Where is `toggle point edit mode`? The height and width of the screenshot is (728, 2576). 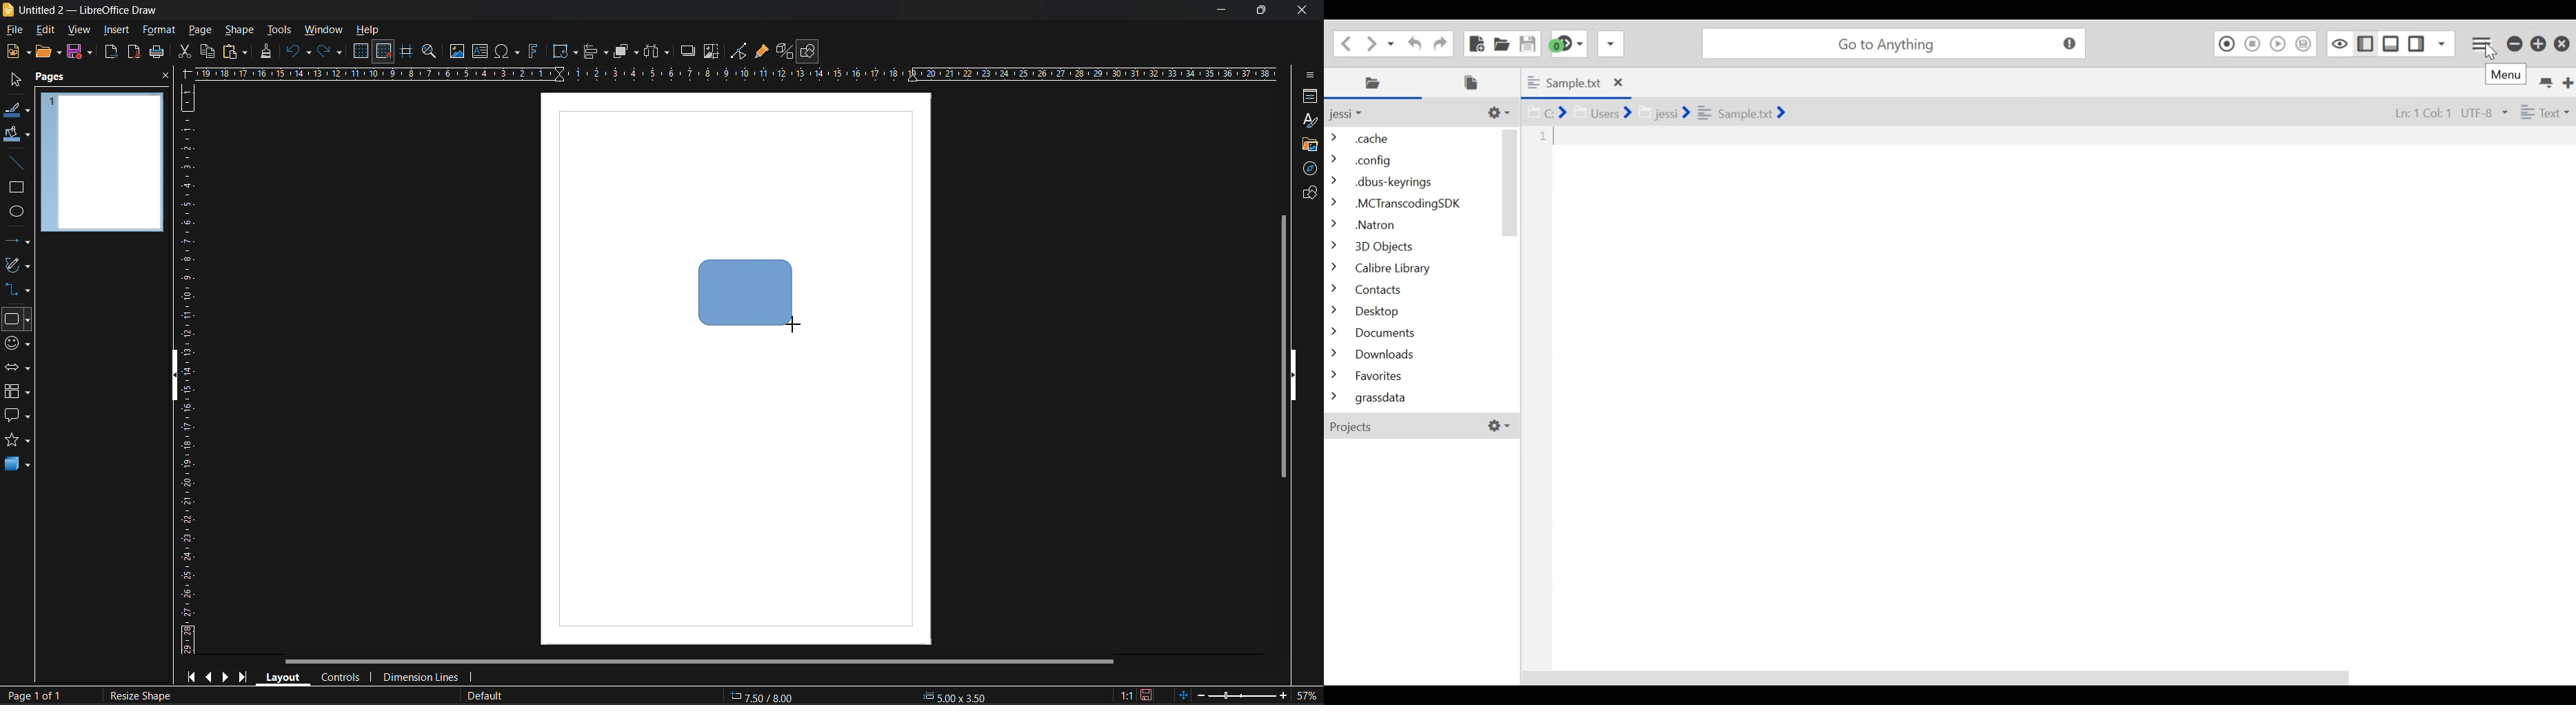
toggle point edit mode is located at coordinates (741, 52).